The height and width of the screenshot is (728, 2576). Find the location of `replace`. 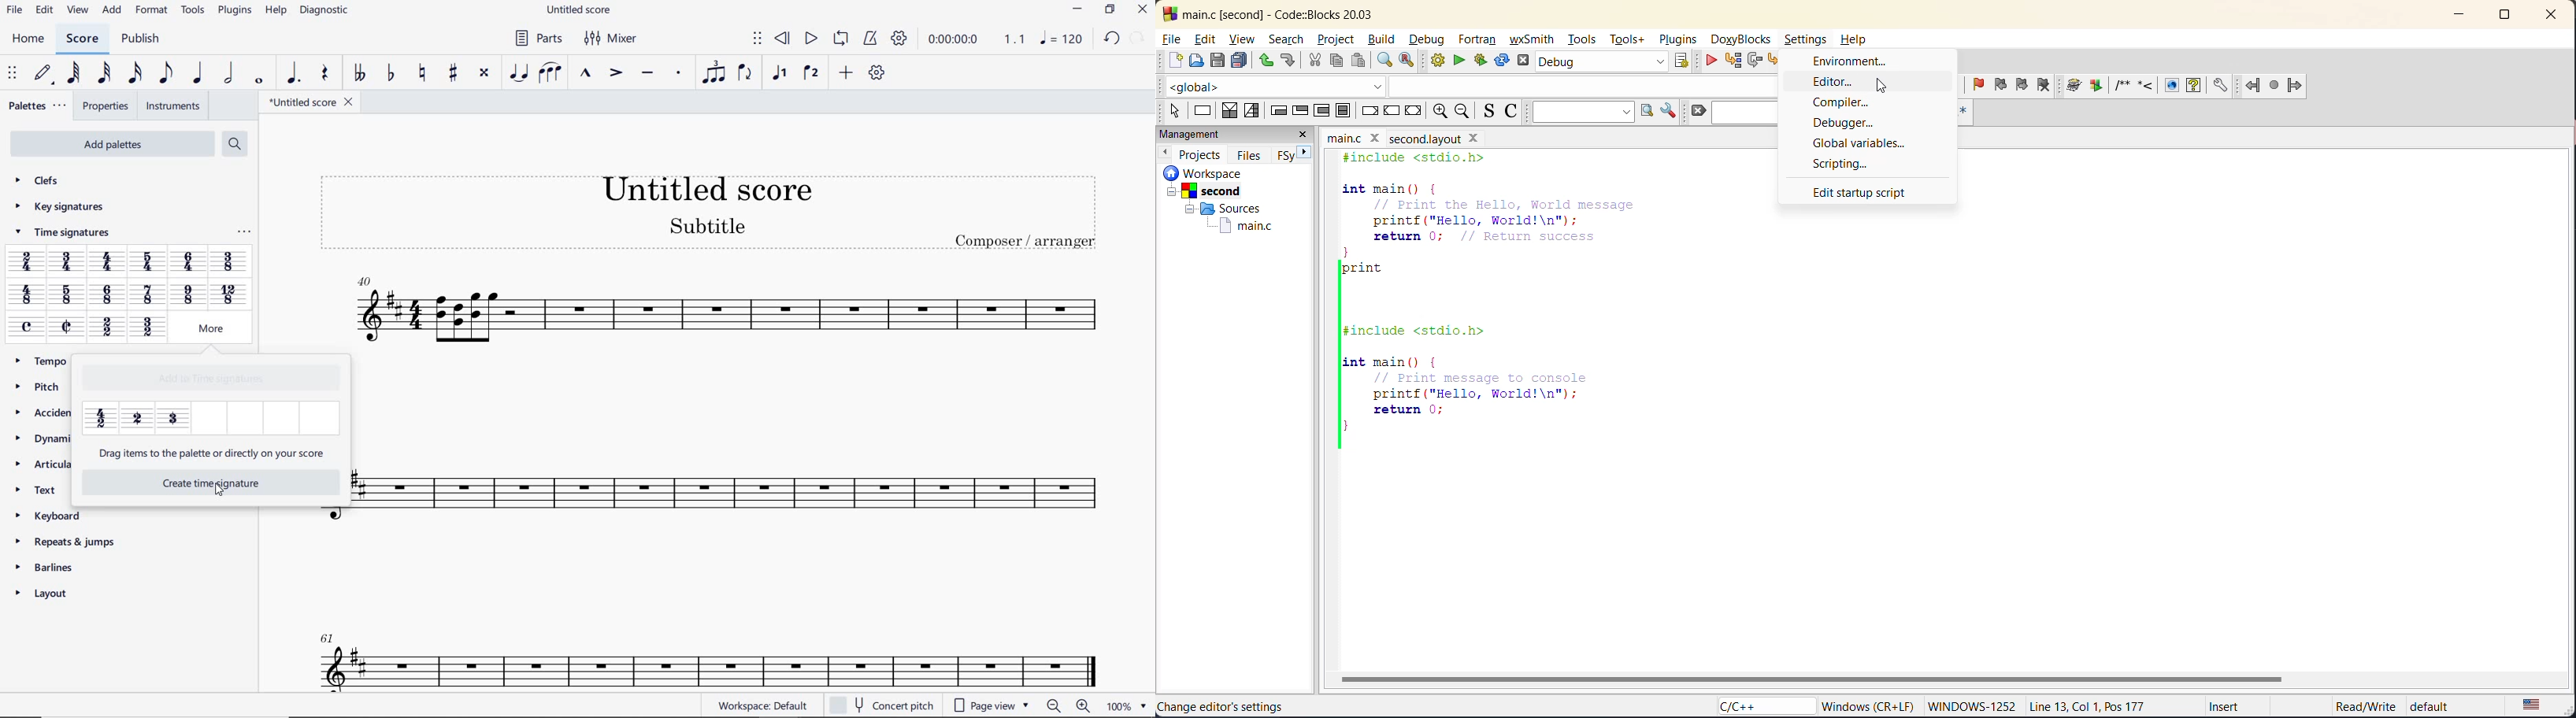

replace is located at coordinates (1412, 62).